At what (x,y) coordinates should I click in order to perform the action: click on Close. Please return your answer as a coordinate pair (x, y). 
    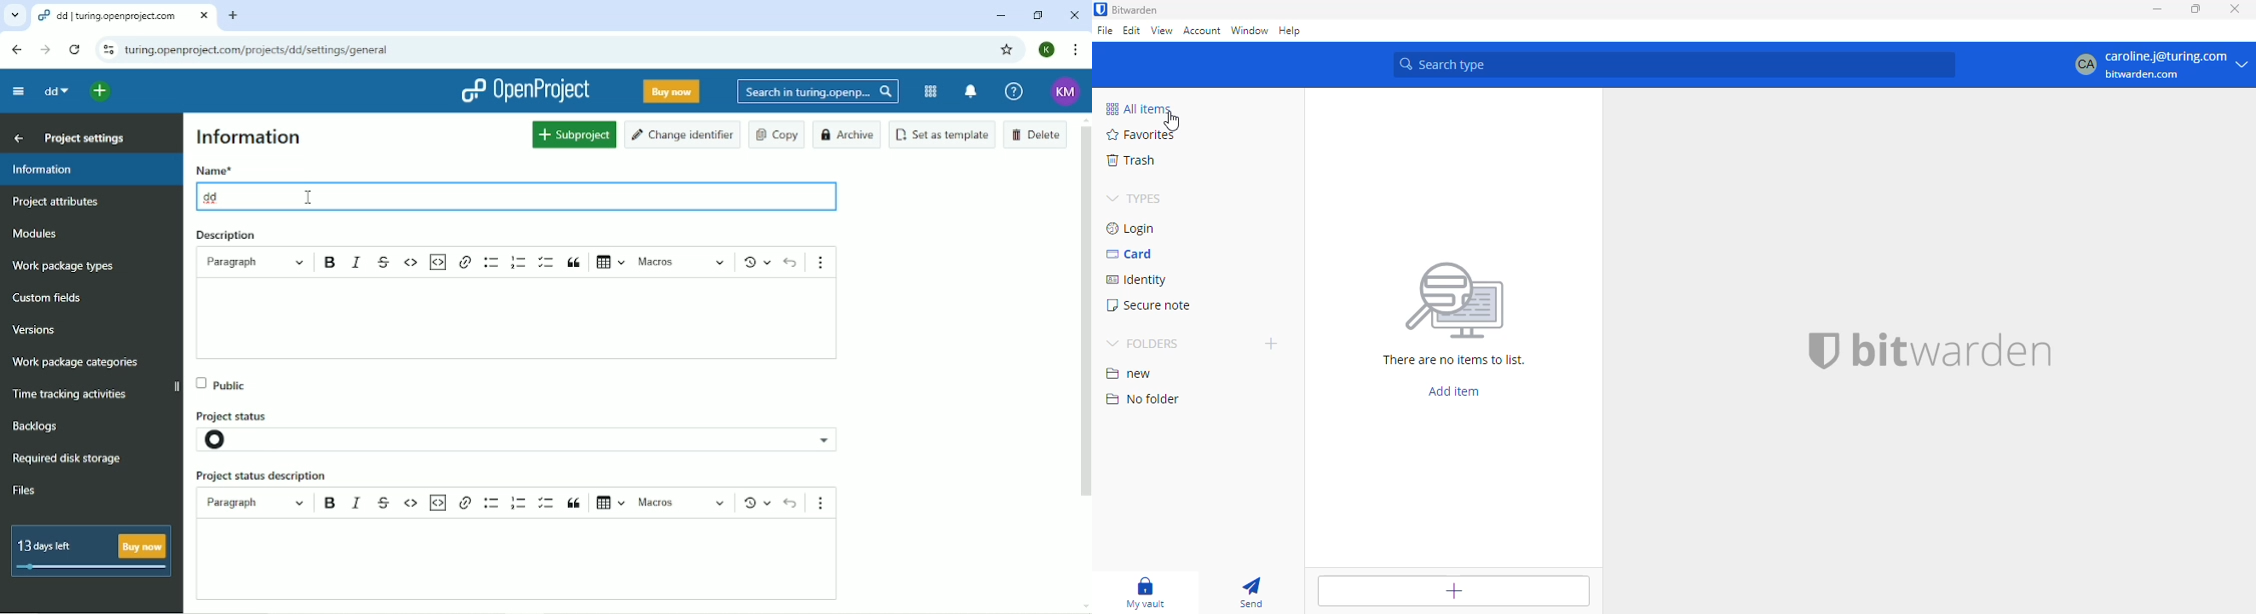
    Looking at the image, I should click on (1075, 15).